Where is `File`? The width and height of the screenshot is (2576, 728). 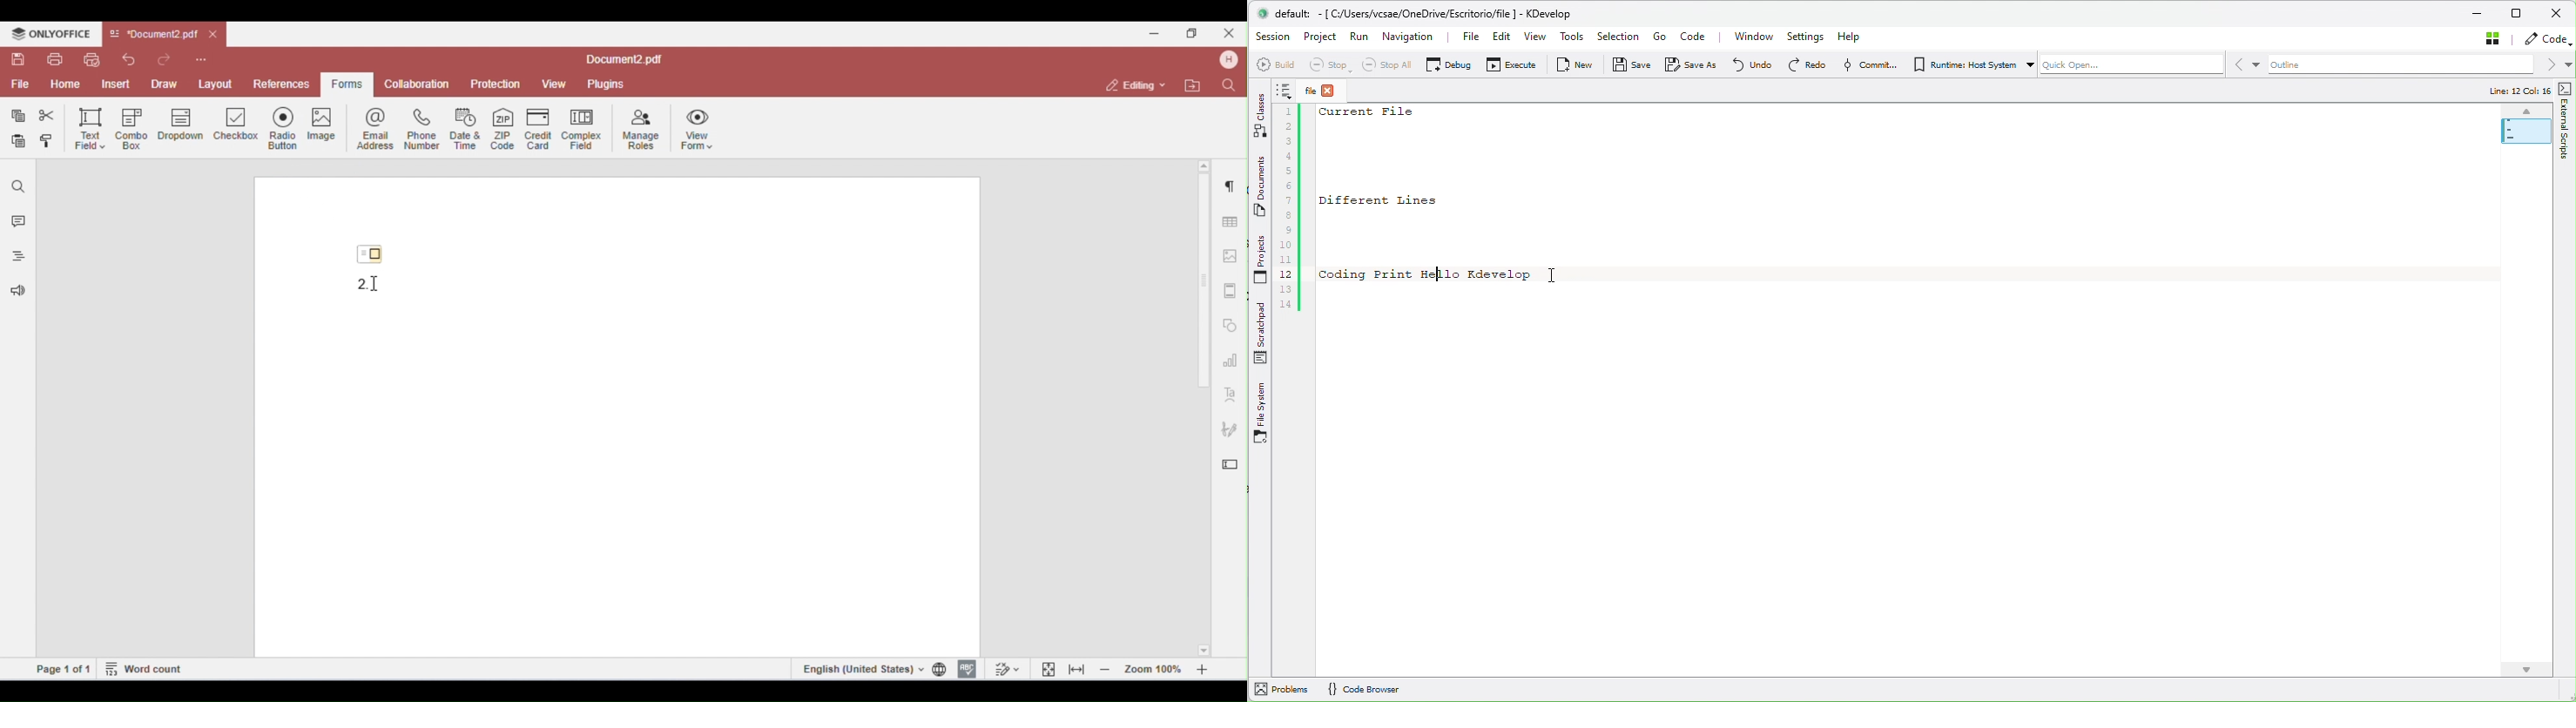 File is located at coordinates (1327, 88).